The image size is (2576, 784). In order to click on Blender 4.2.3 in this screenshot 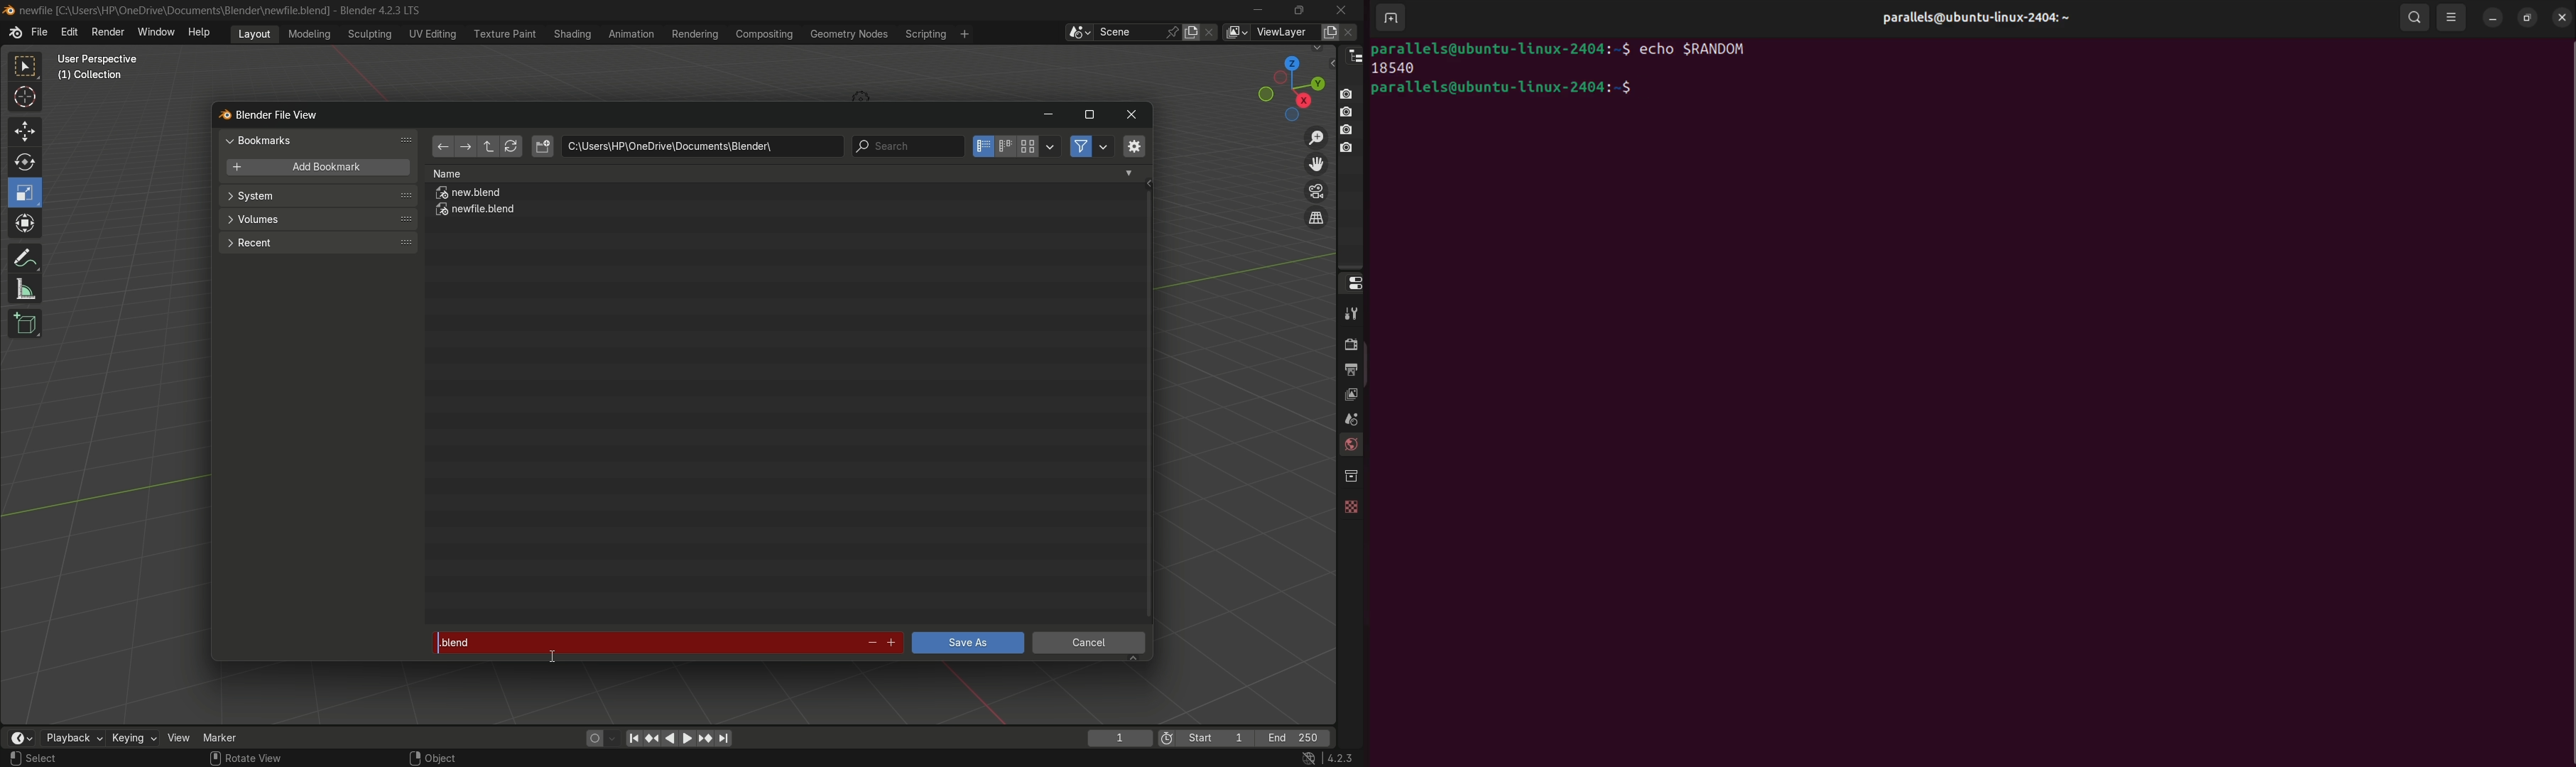, I will do `click(376, 10)`.